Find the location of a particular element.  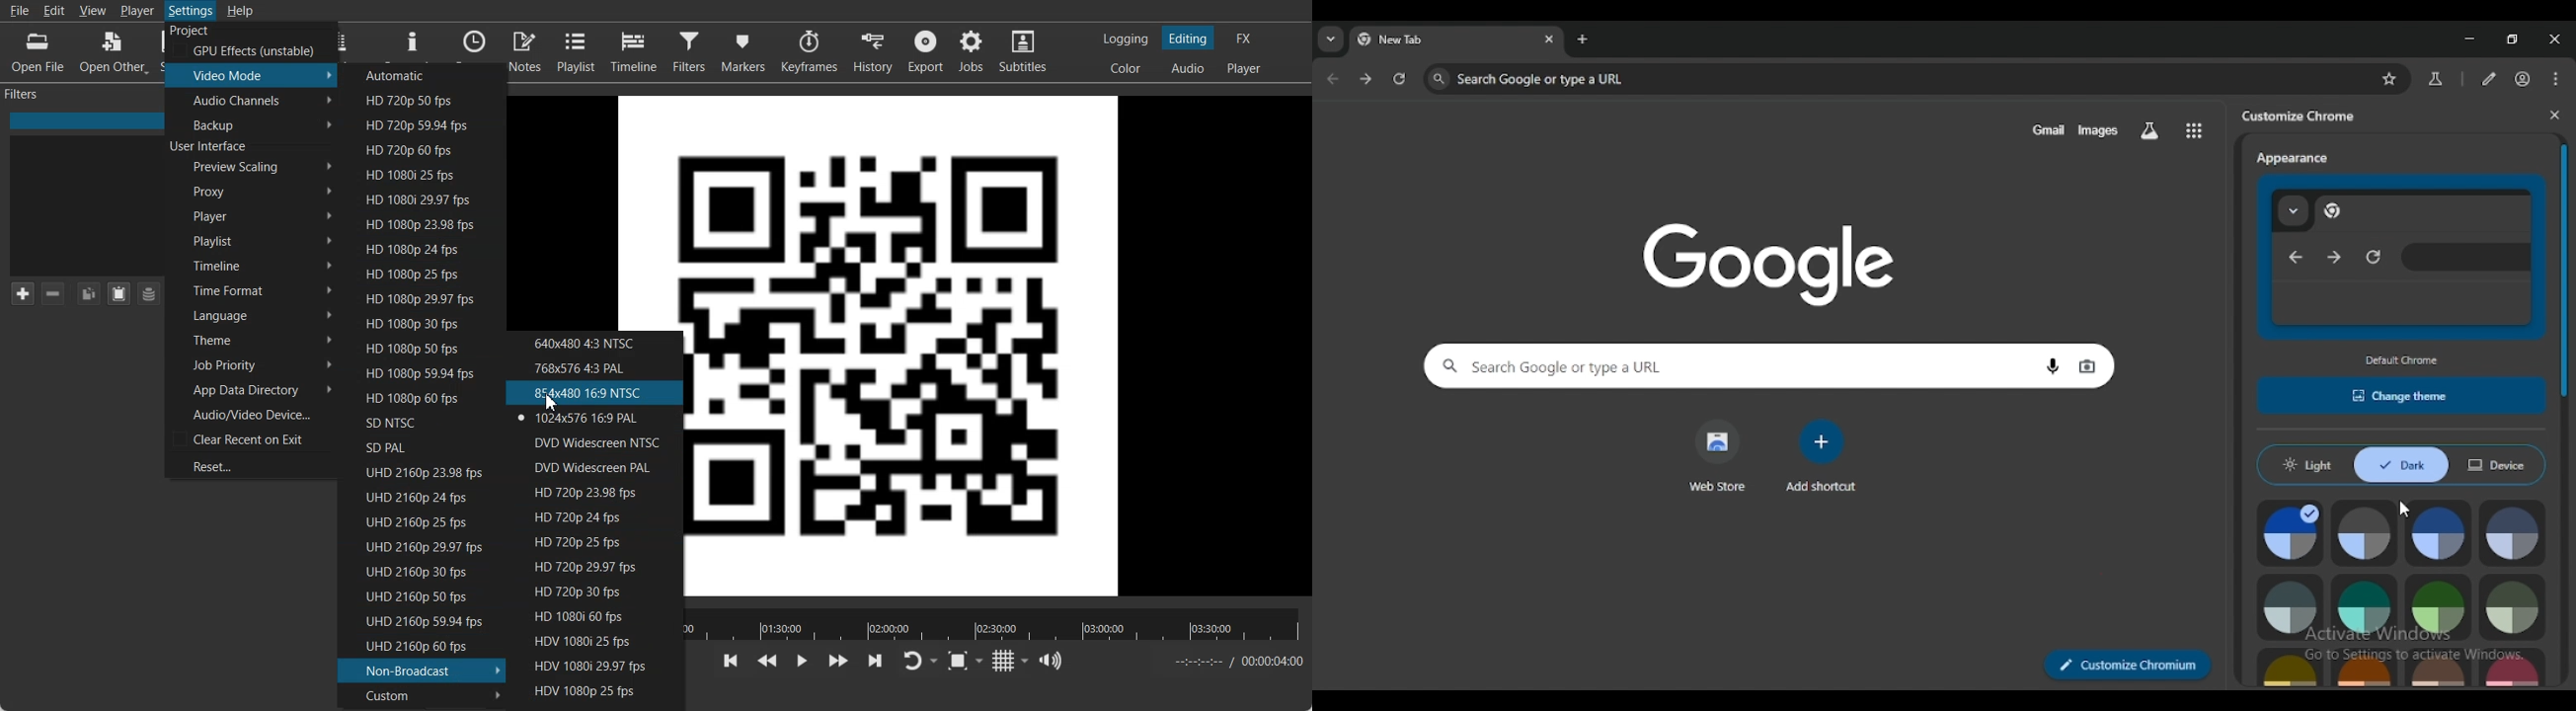

search google or type a URL is located at coordinates (1717, 365).